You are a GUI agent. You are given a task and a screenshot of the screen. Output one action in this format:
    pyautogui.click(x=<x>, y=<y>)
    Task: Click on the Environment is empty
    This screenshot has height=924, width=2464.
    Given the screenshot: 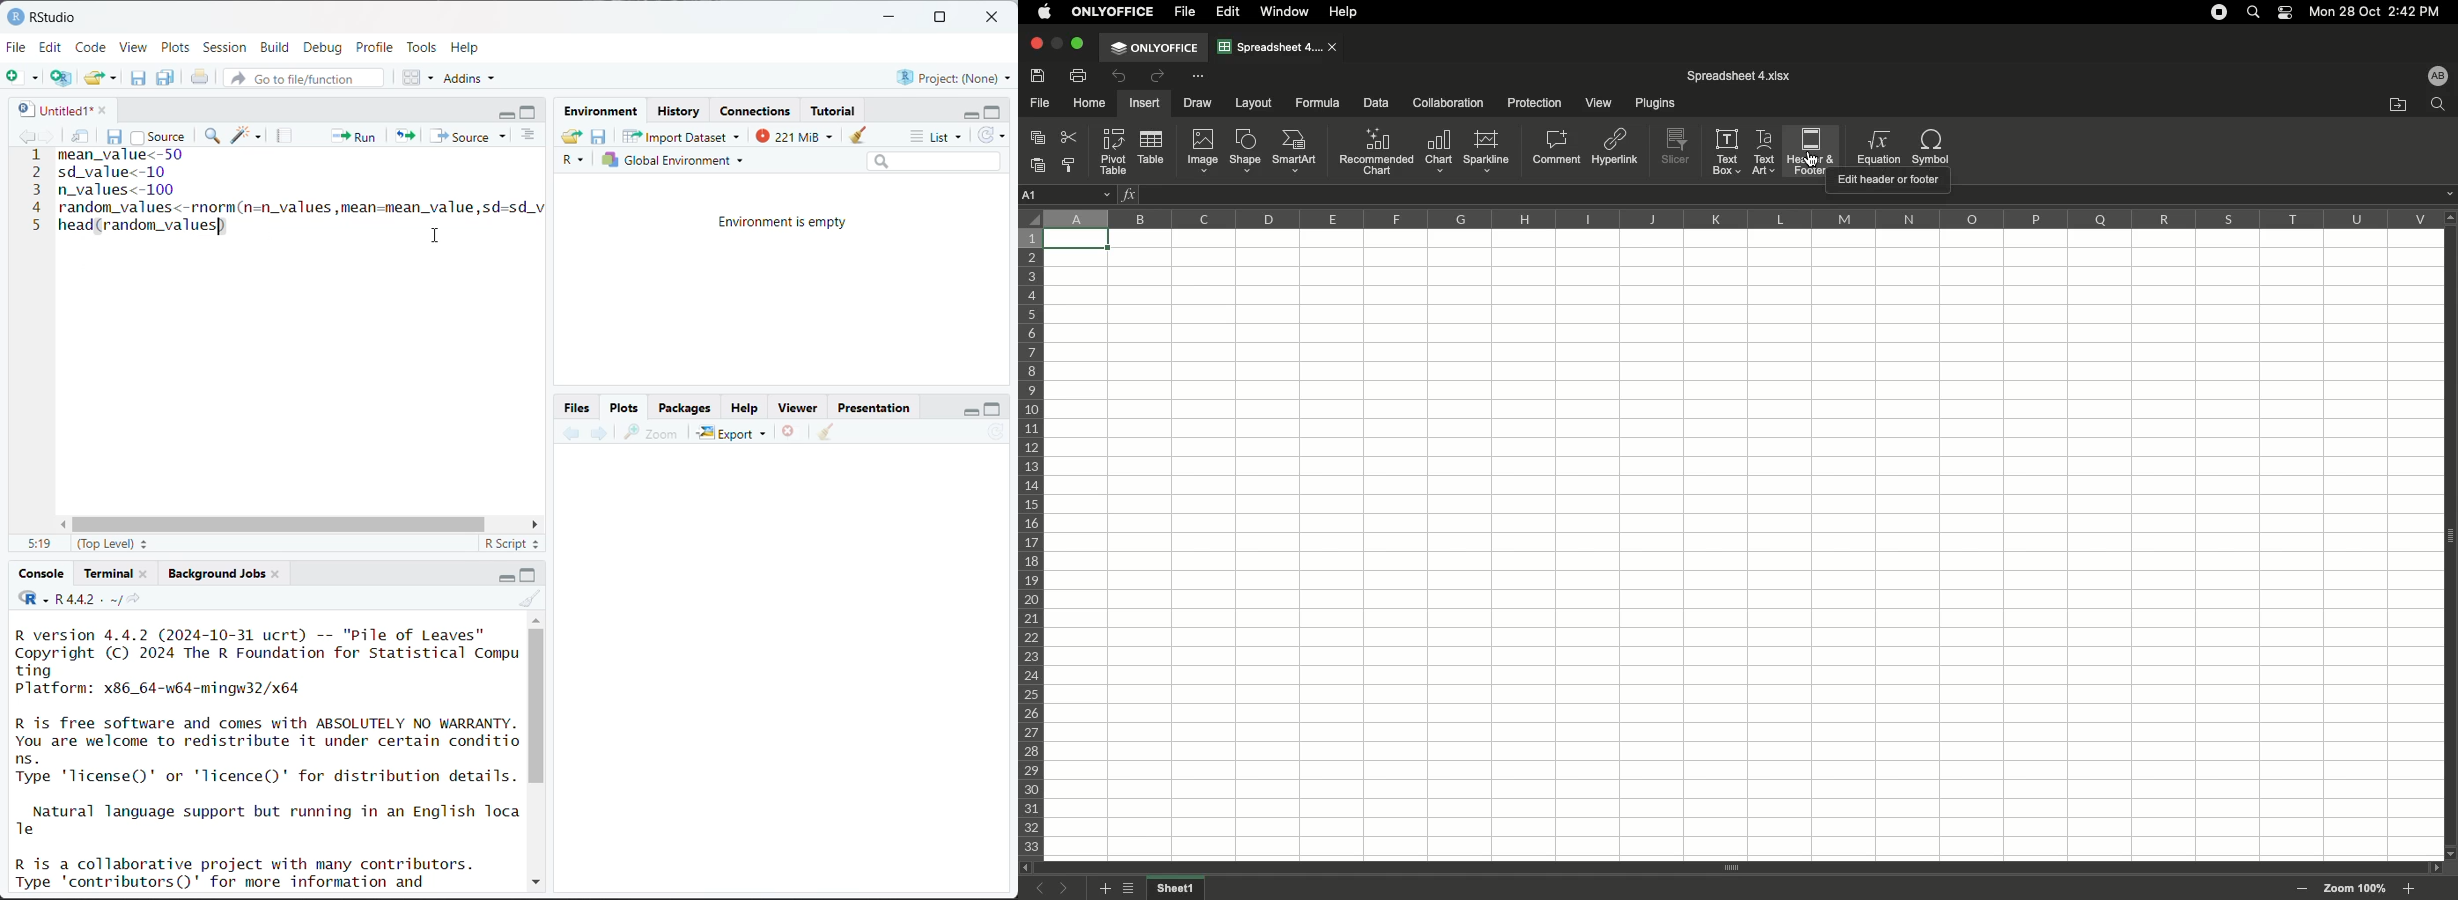 What is the action you would take?
    pyautogui.click(x=784, y=223)
    